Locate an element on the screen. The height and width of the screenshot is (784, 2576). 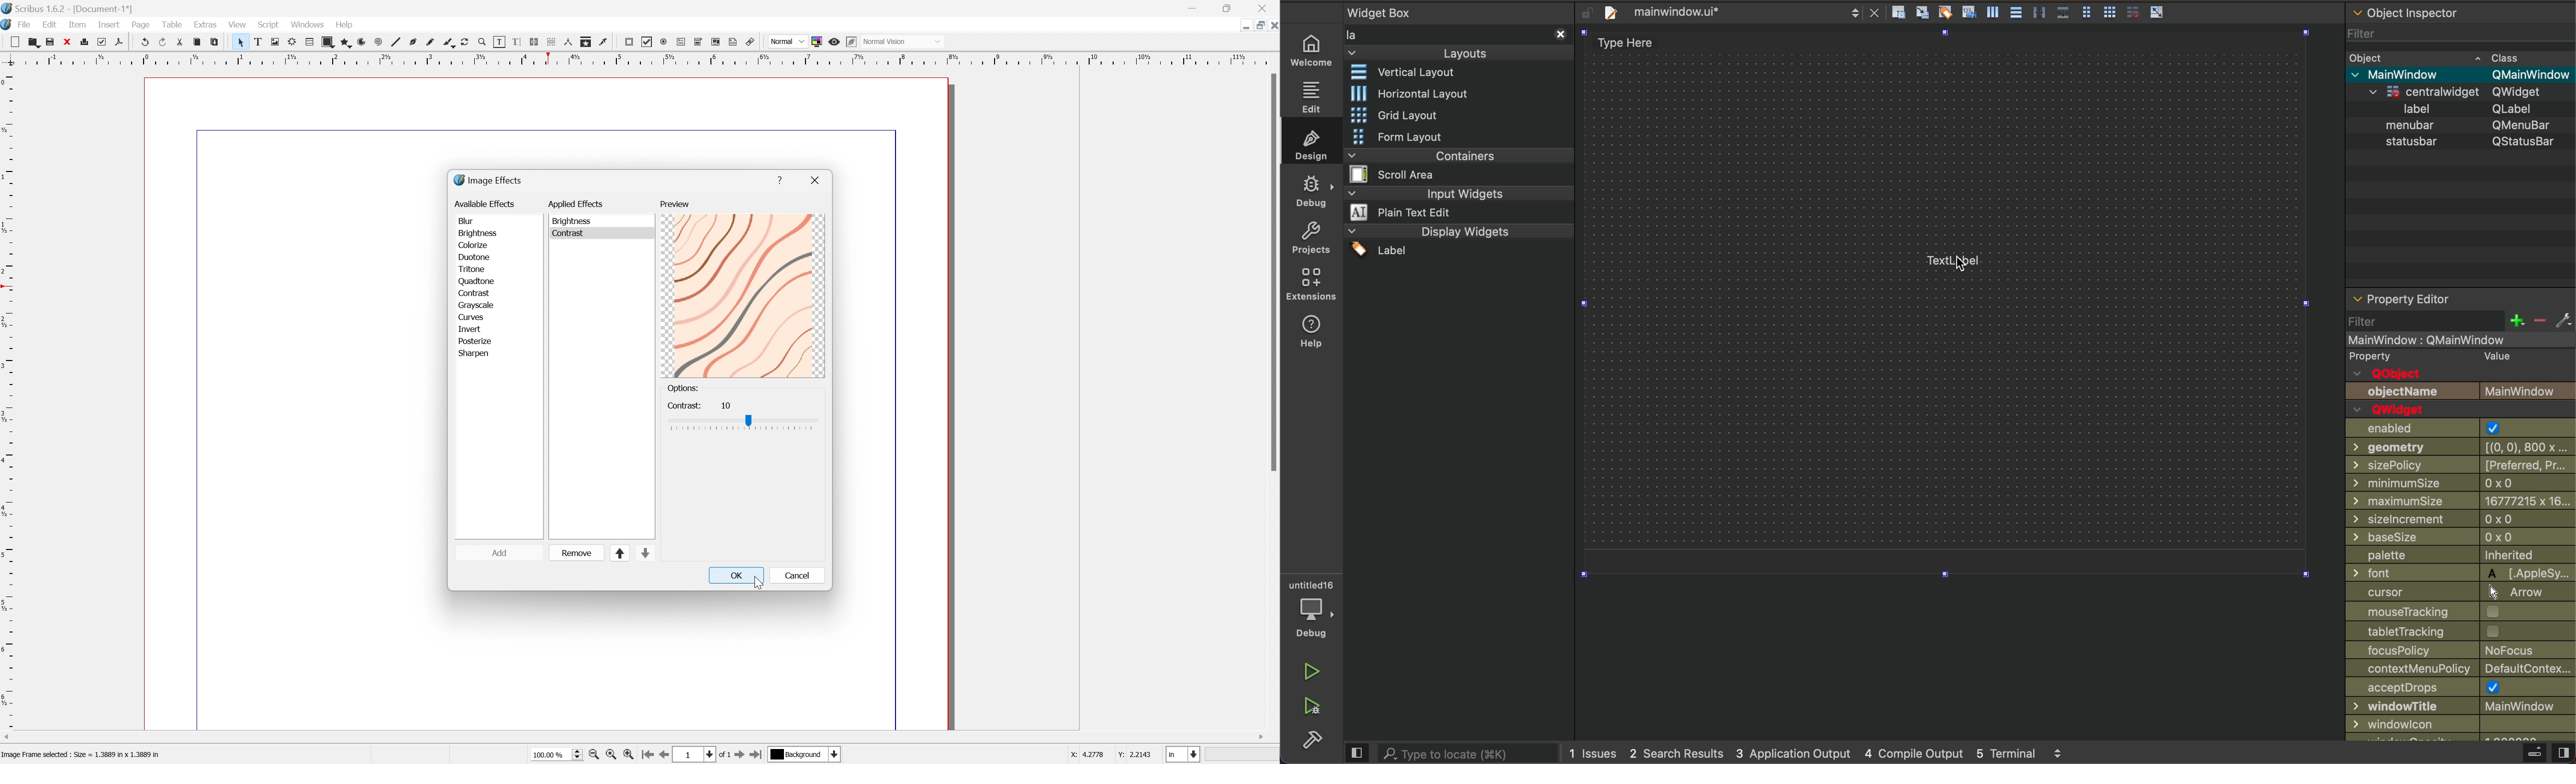
display widget is located at coordinates (1456, 241).